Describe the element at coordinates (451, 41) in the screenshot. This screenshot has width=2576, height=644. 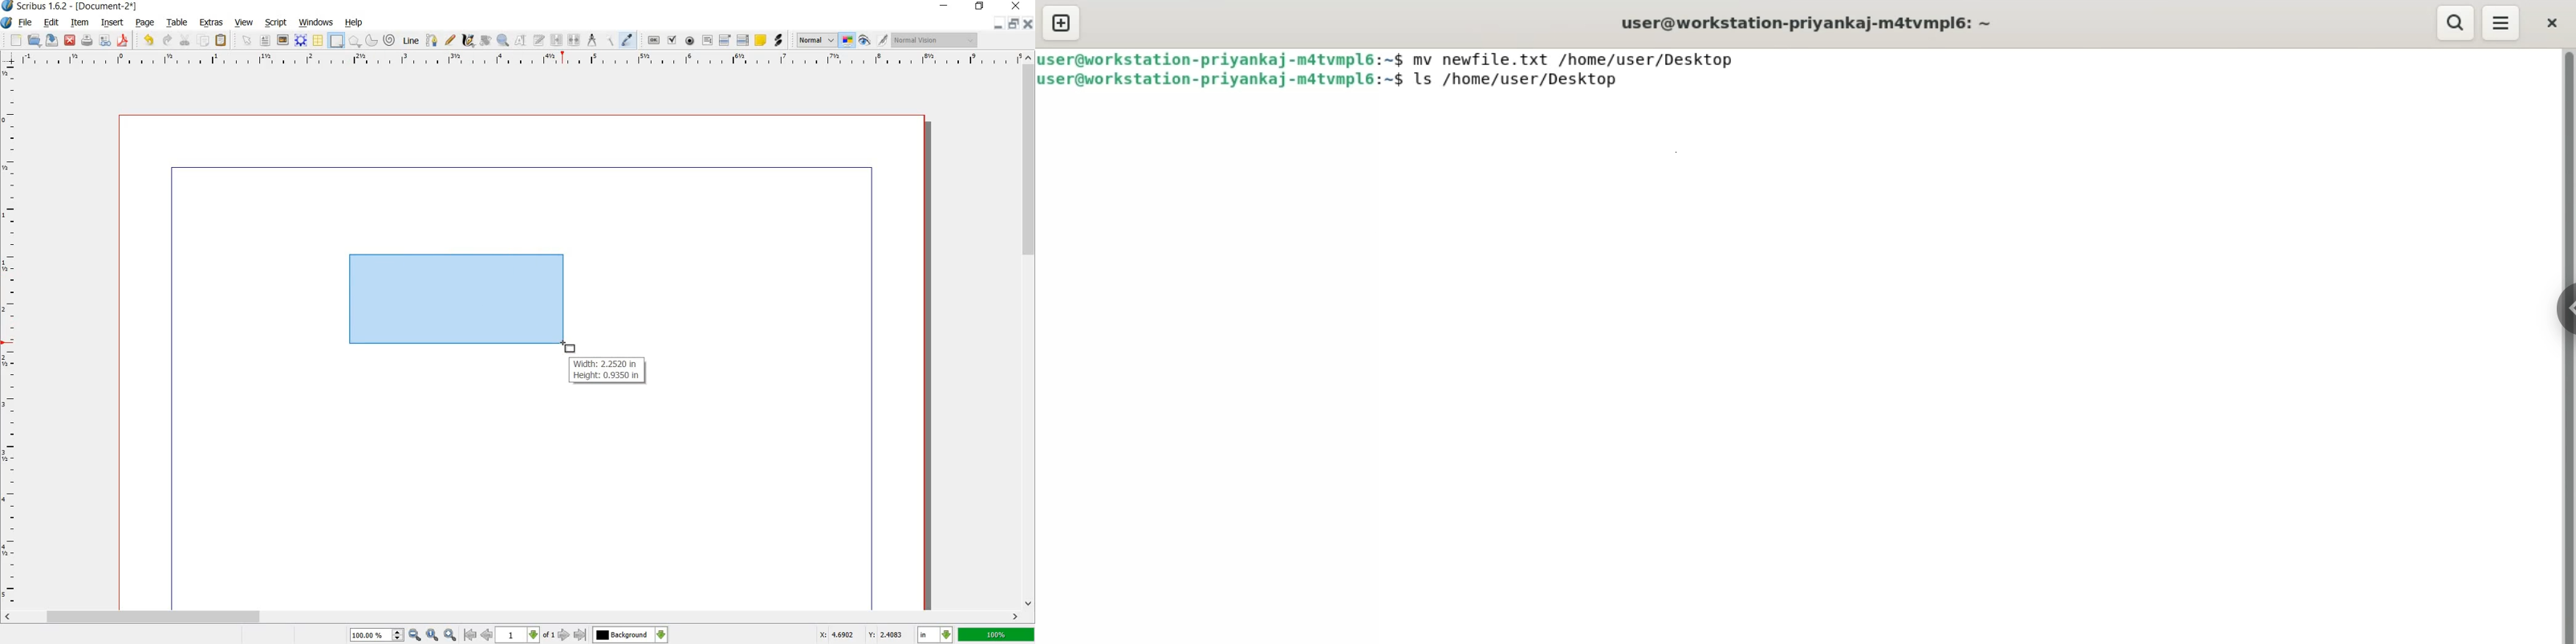
I see `FREEHAND LINE` at that location.